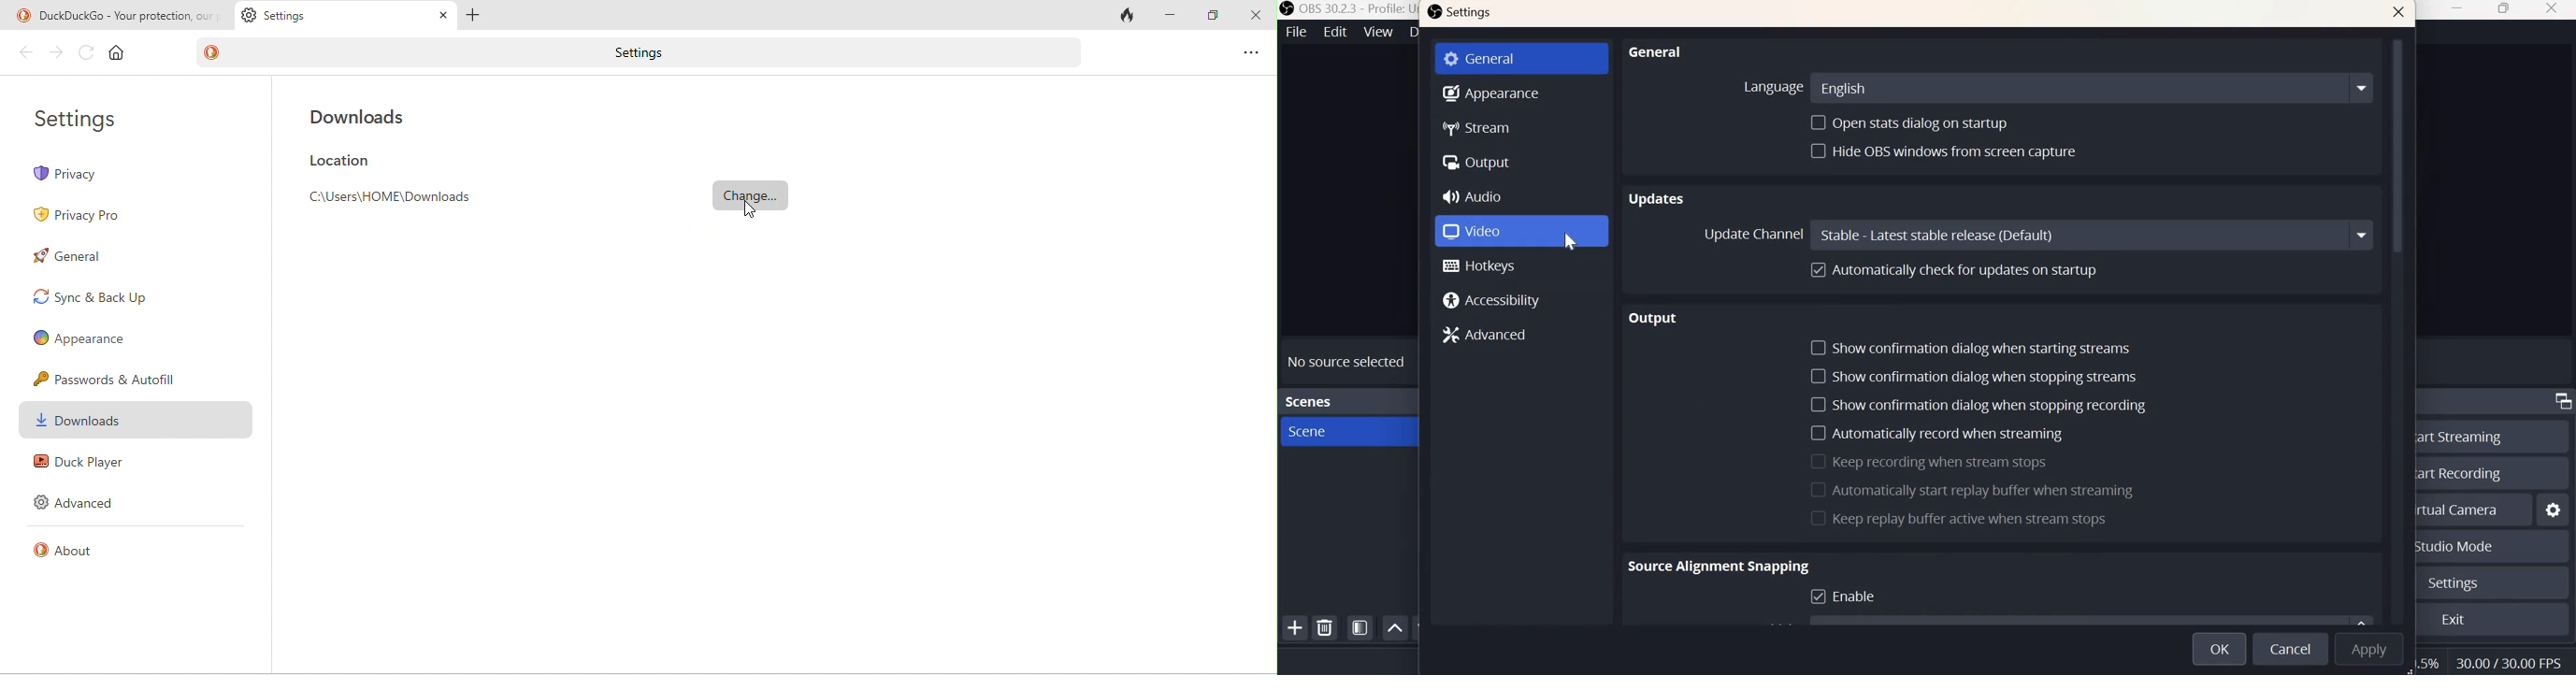  Describe the element at coordinates (2512, 660) in the screenshot. I see `Frame Rate (FPS)` at that location.